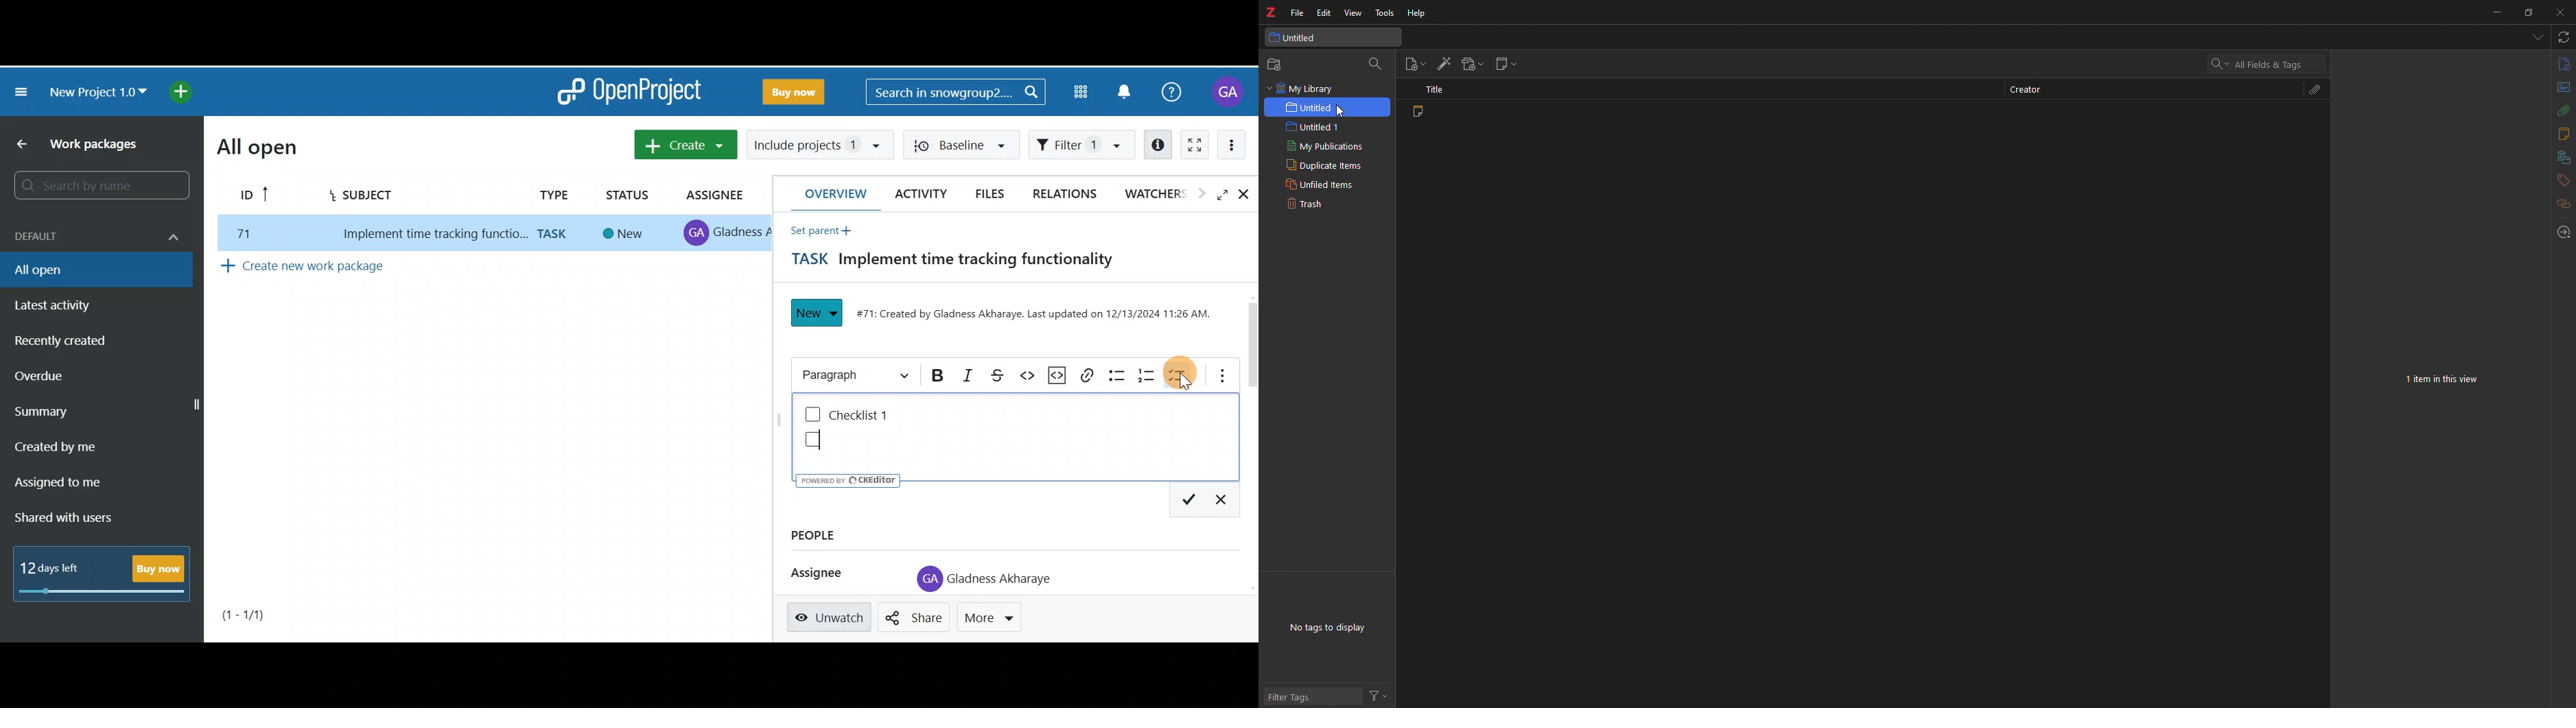 The height and width of the screenshot is (728, 2576). I want to click on no tags, so click(1334, 626).